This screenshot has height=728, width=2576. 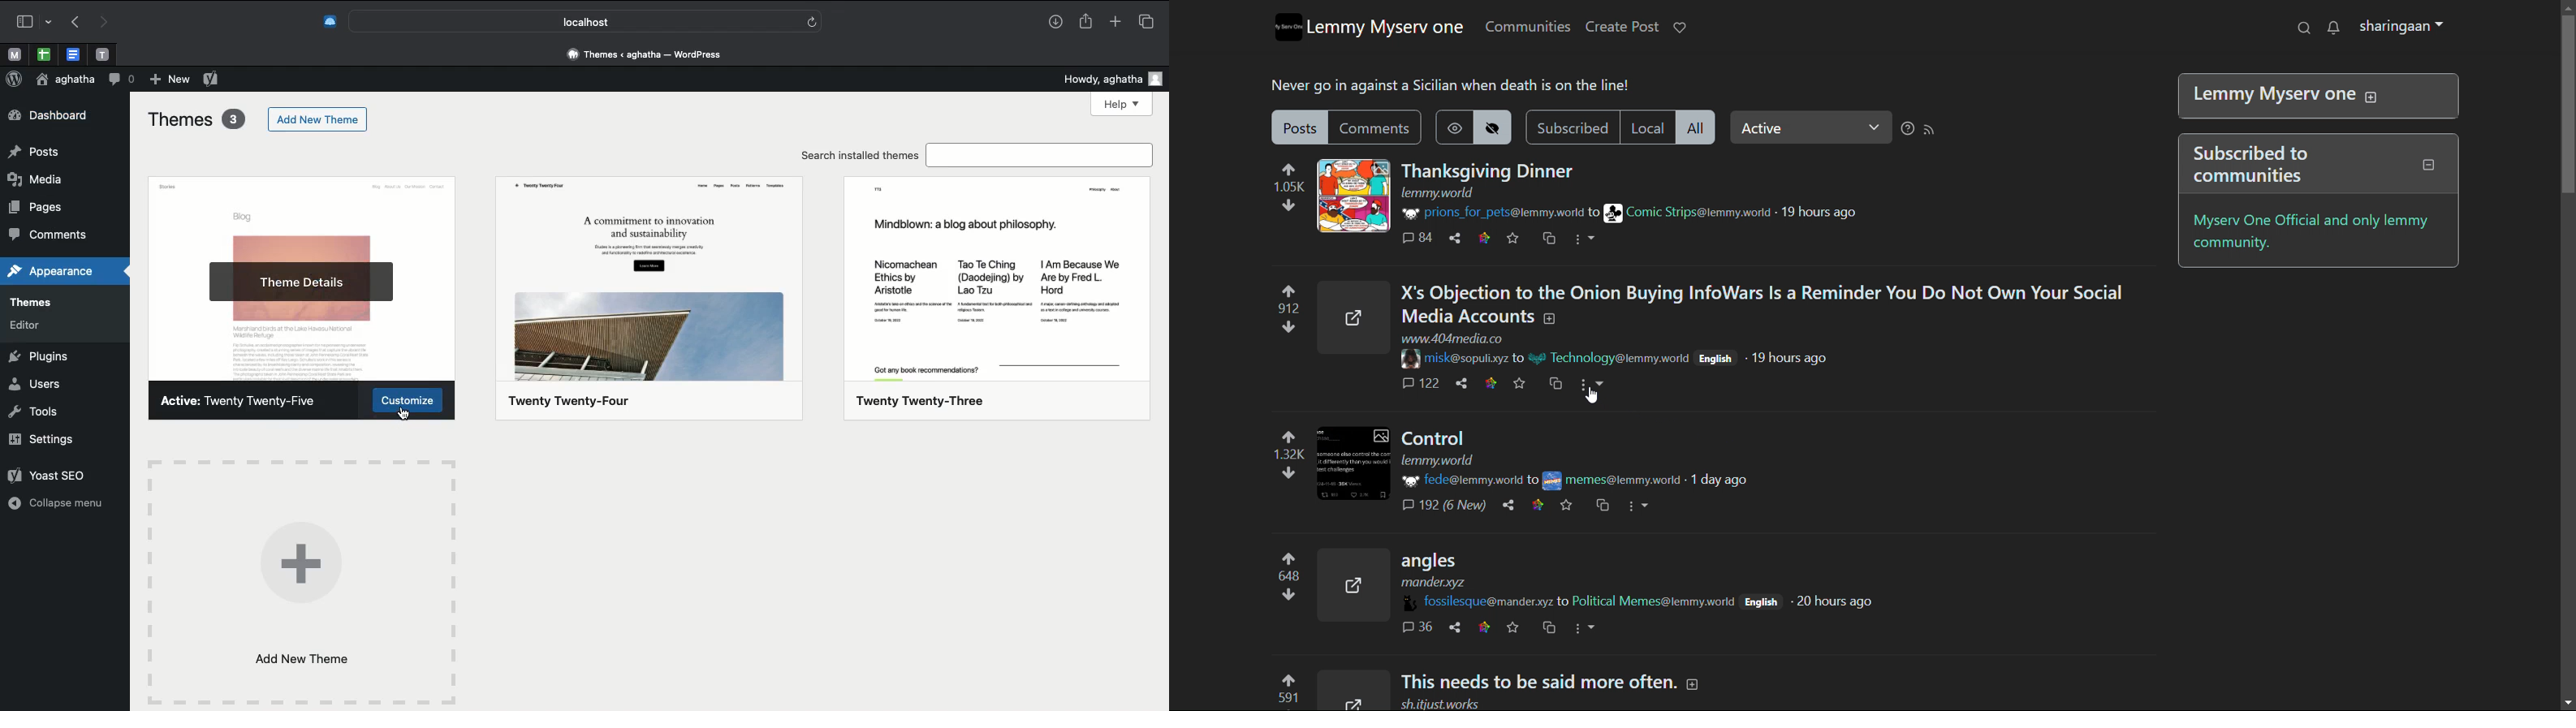 What do you see at coordinates (1347, 691) in the screenshot?
I see `Expand here with this image` at bounding box center [1347, 691].